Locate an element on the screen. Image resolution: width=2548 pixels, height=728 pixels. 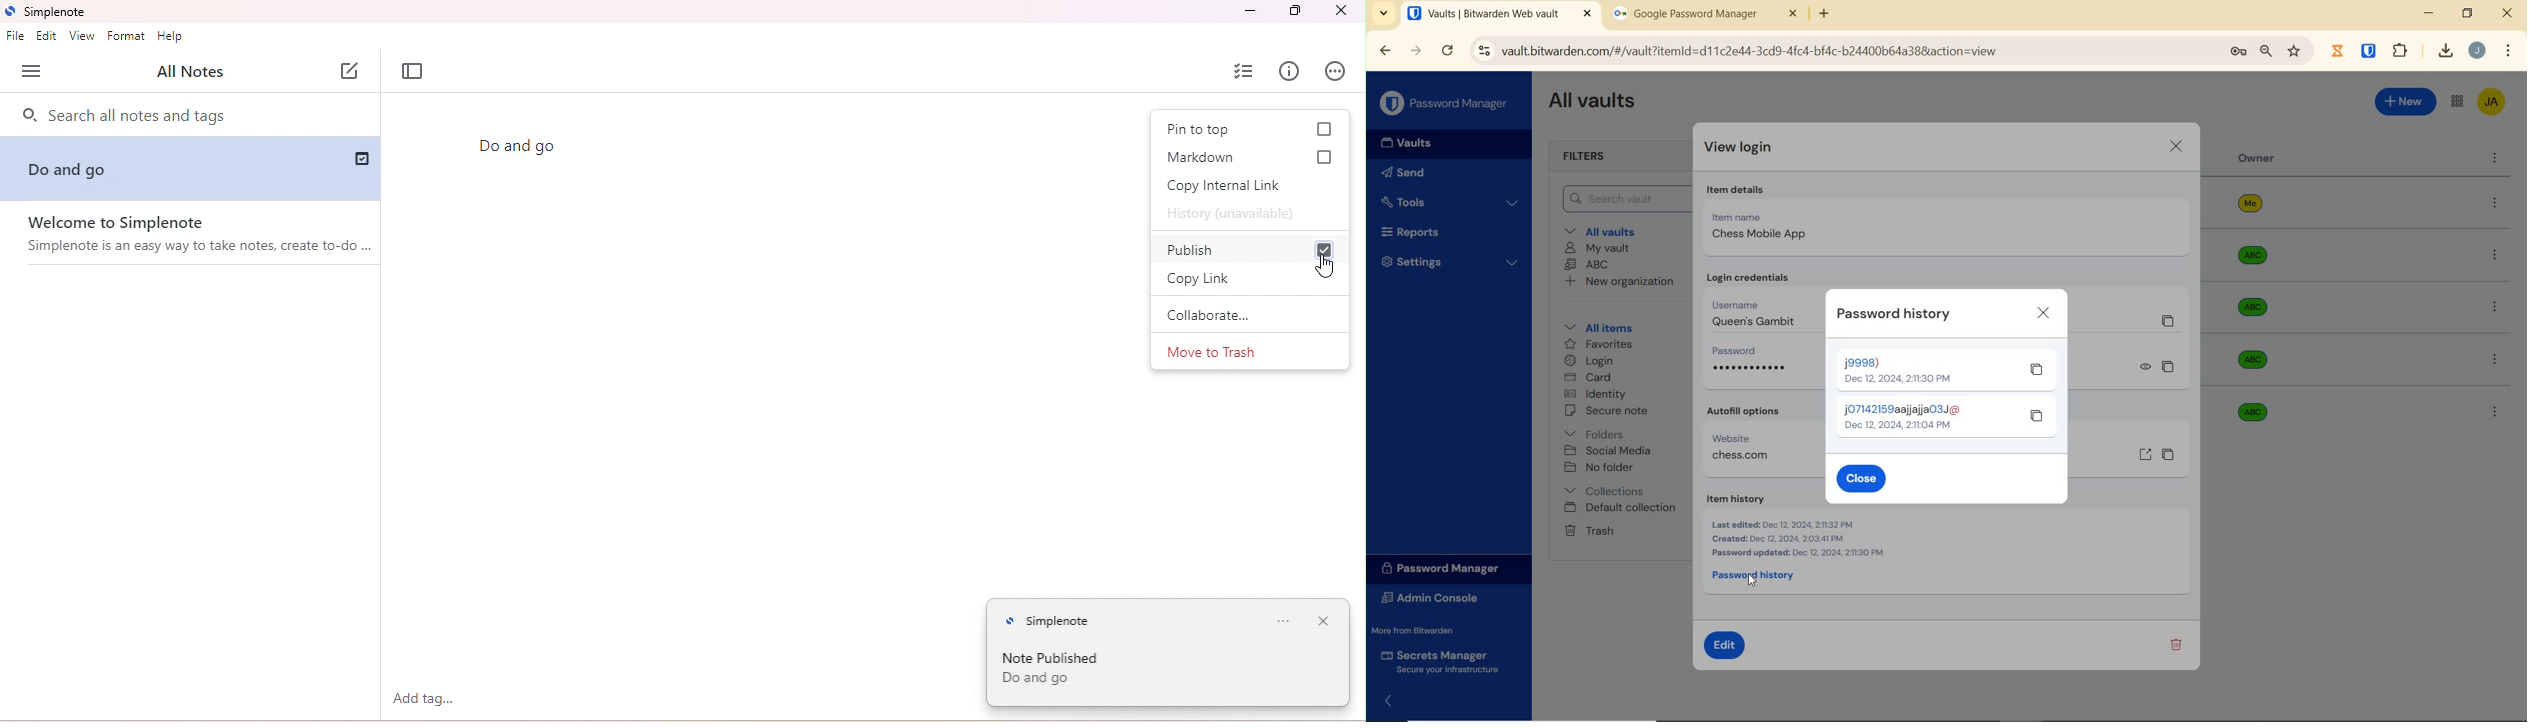
abc is located at coordinates (2263, 307).